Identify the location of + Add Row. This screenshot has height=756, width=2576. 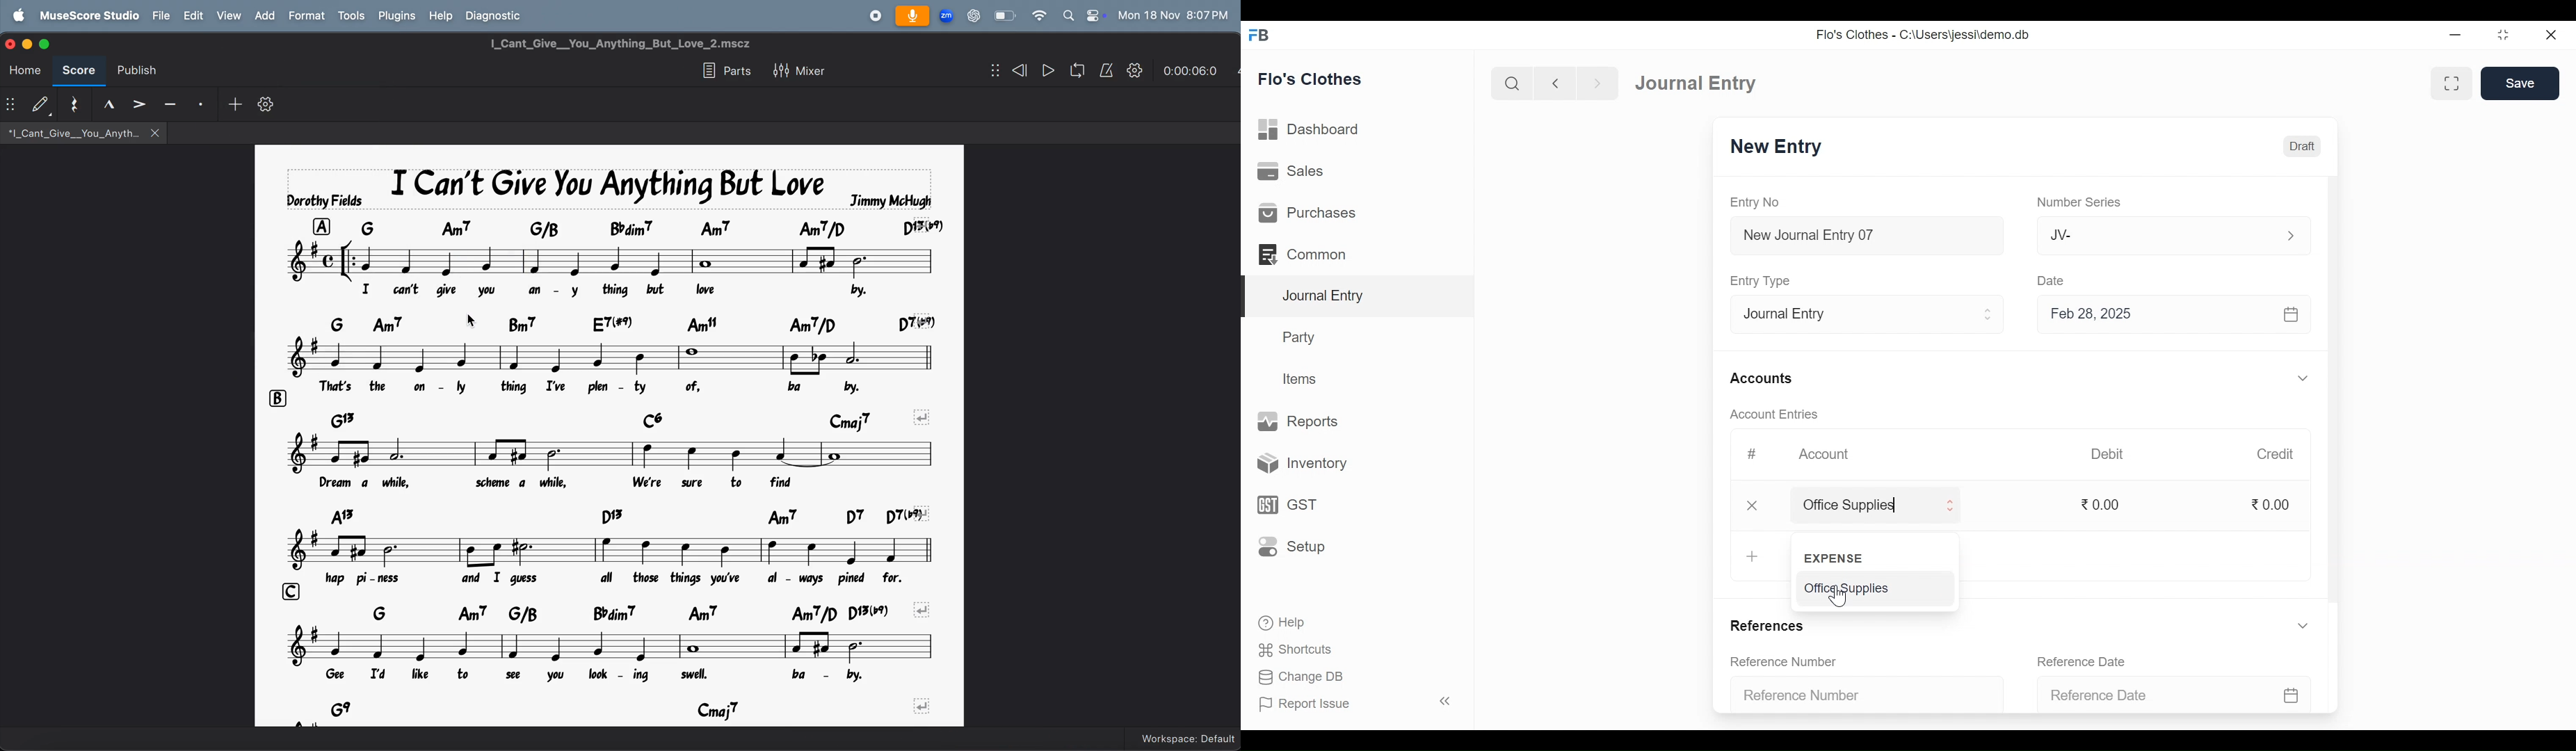
(1754, 556).